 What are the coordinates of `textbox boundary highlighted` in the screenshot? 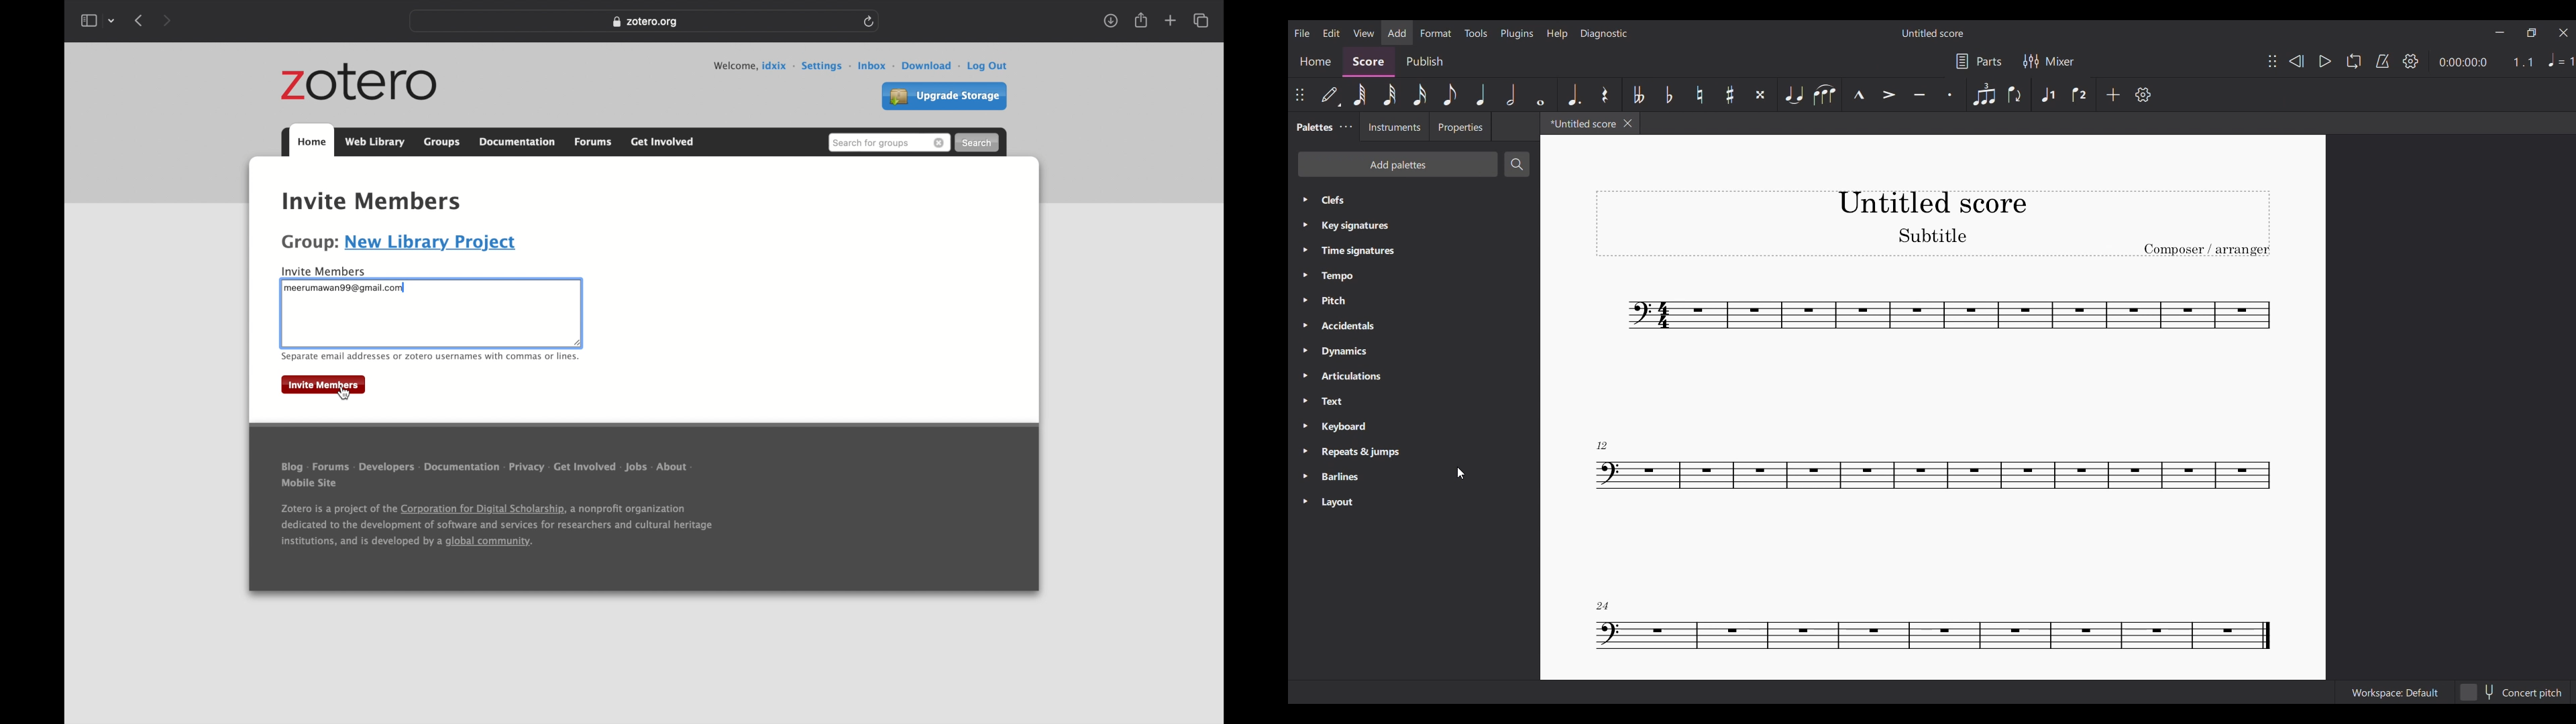 It's located at (433, 347).